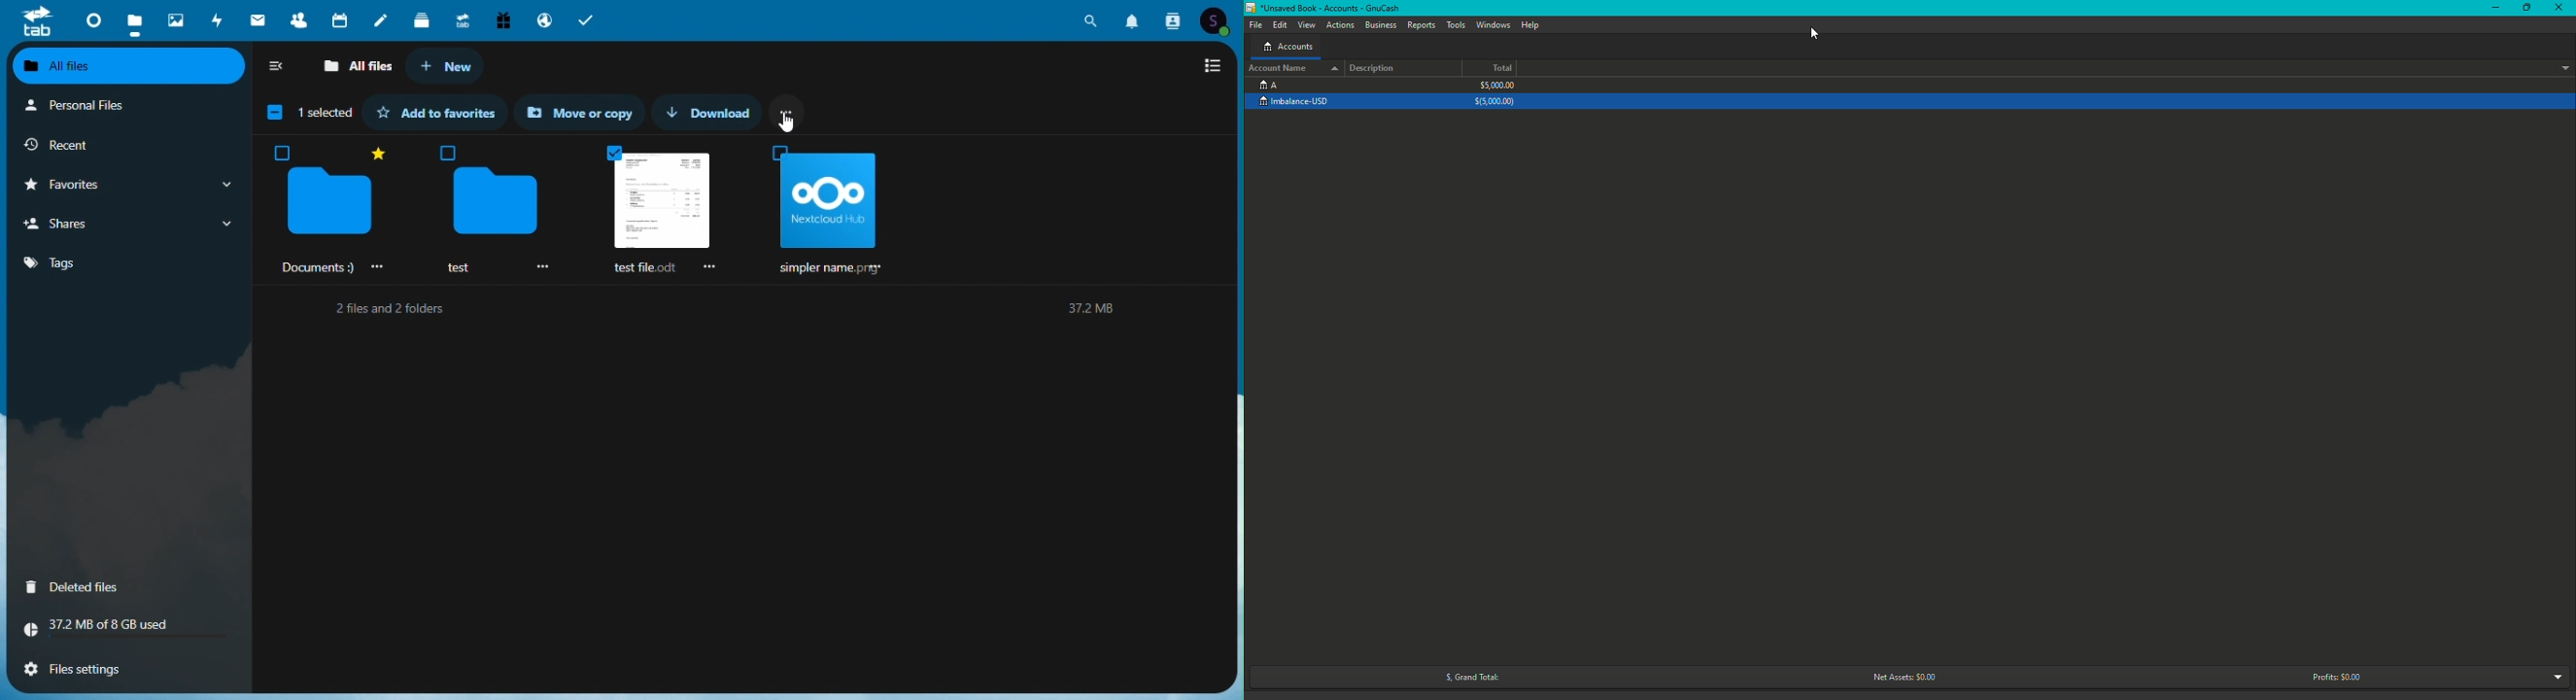 The image size is (2576, 700). I want to click on Personal, so click(123, 109).